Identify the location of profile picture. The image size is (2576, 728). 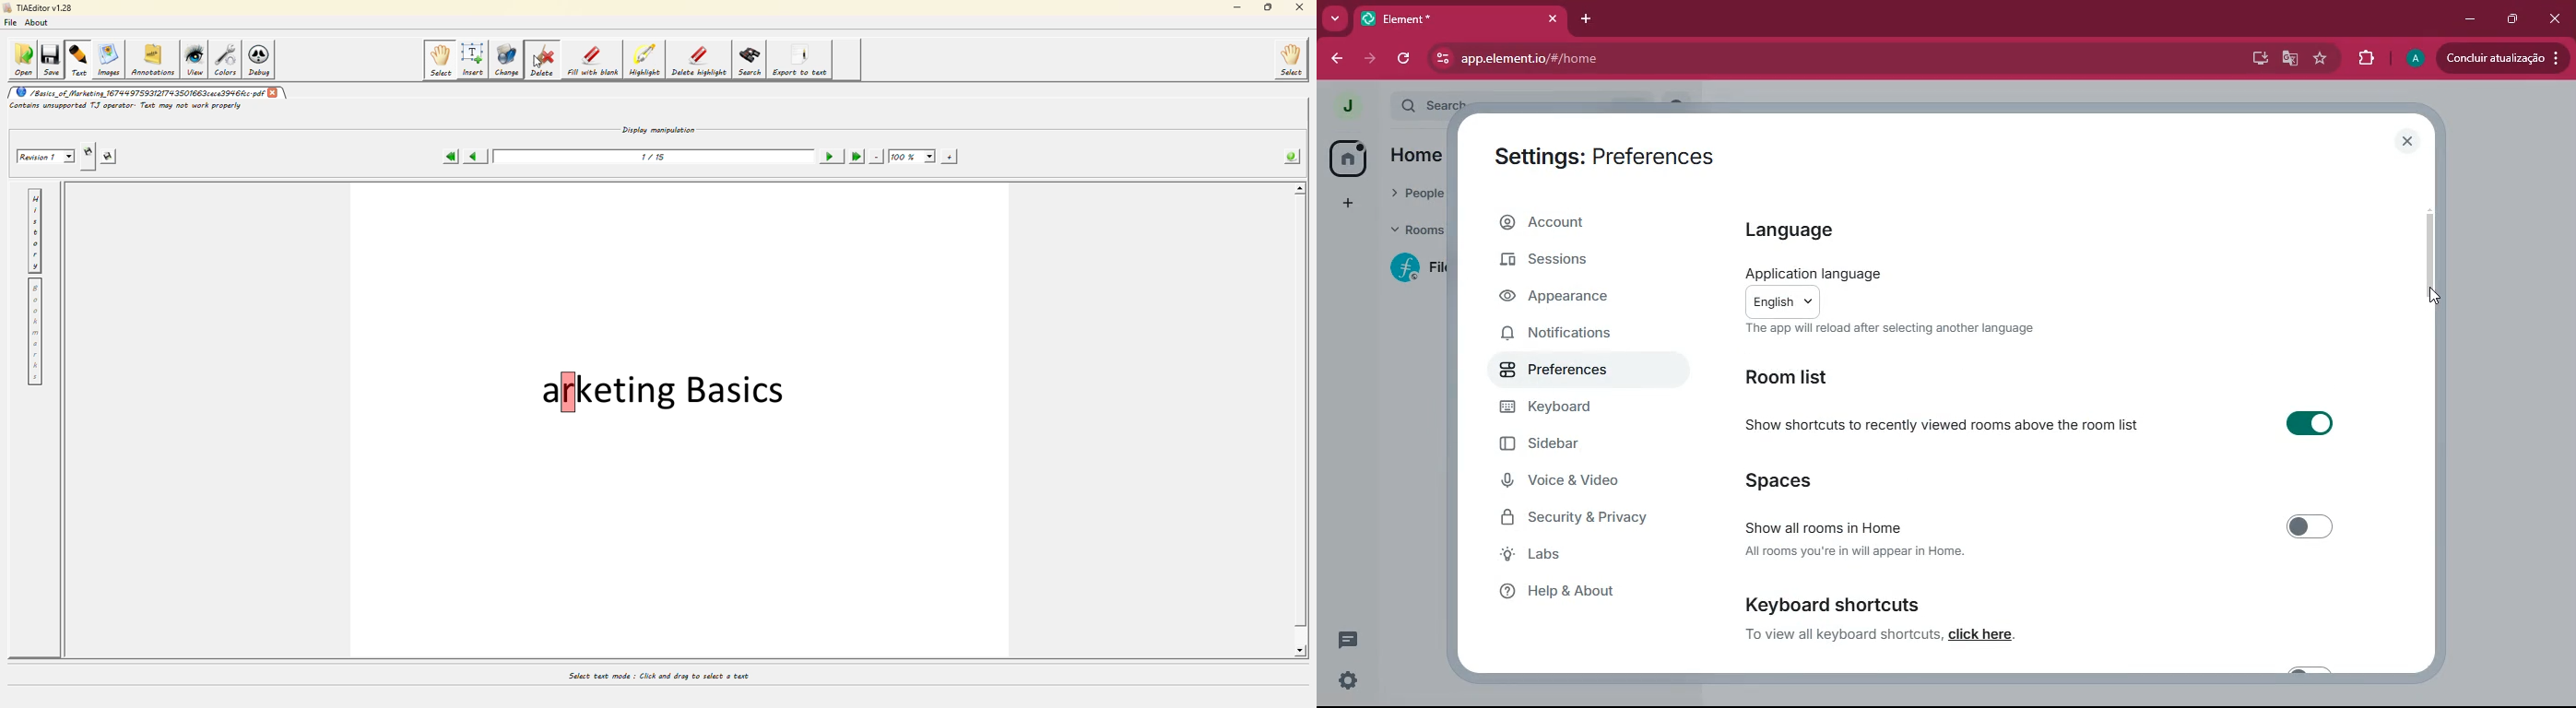
(1342, 105).